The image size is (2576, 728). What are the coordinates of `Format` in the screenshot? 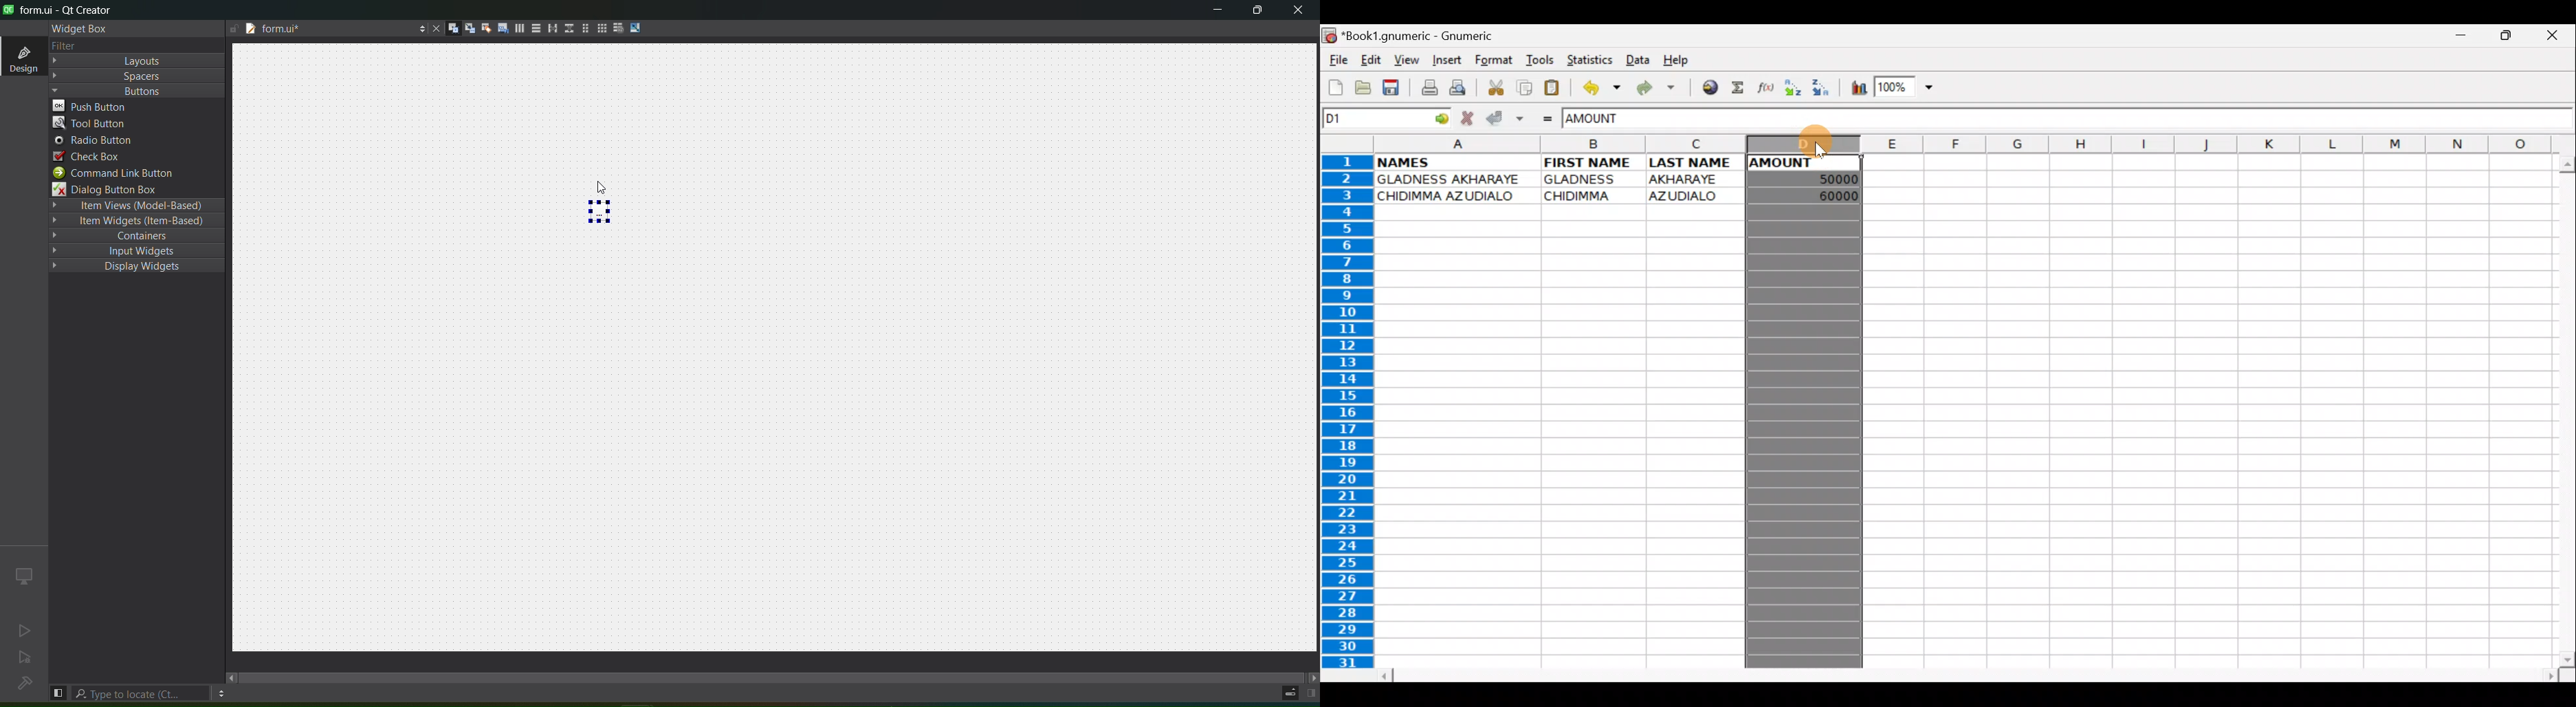 It's located at (1493, 62).